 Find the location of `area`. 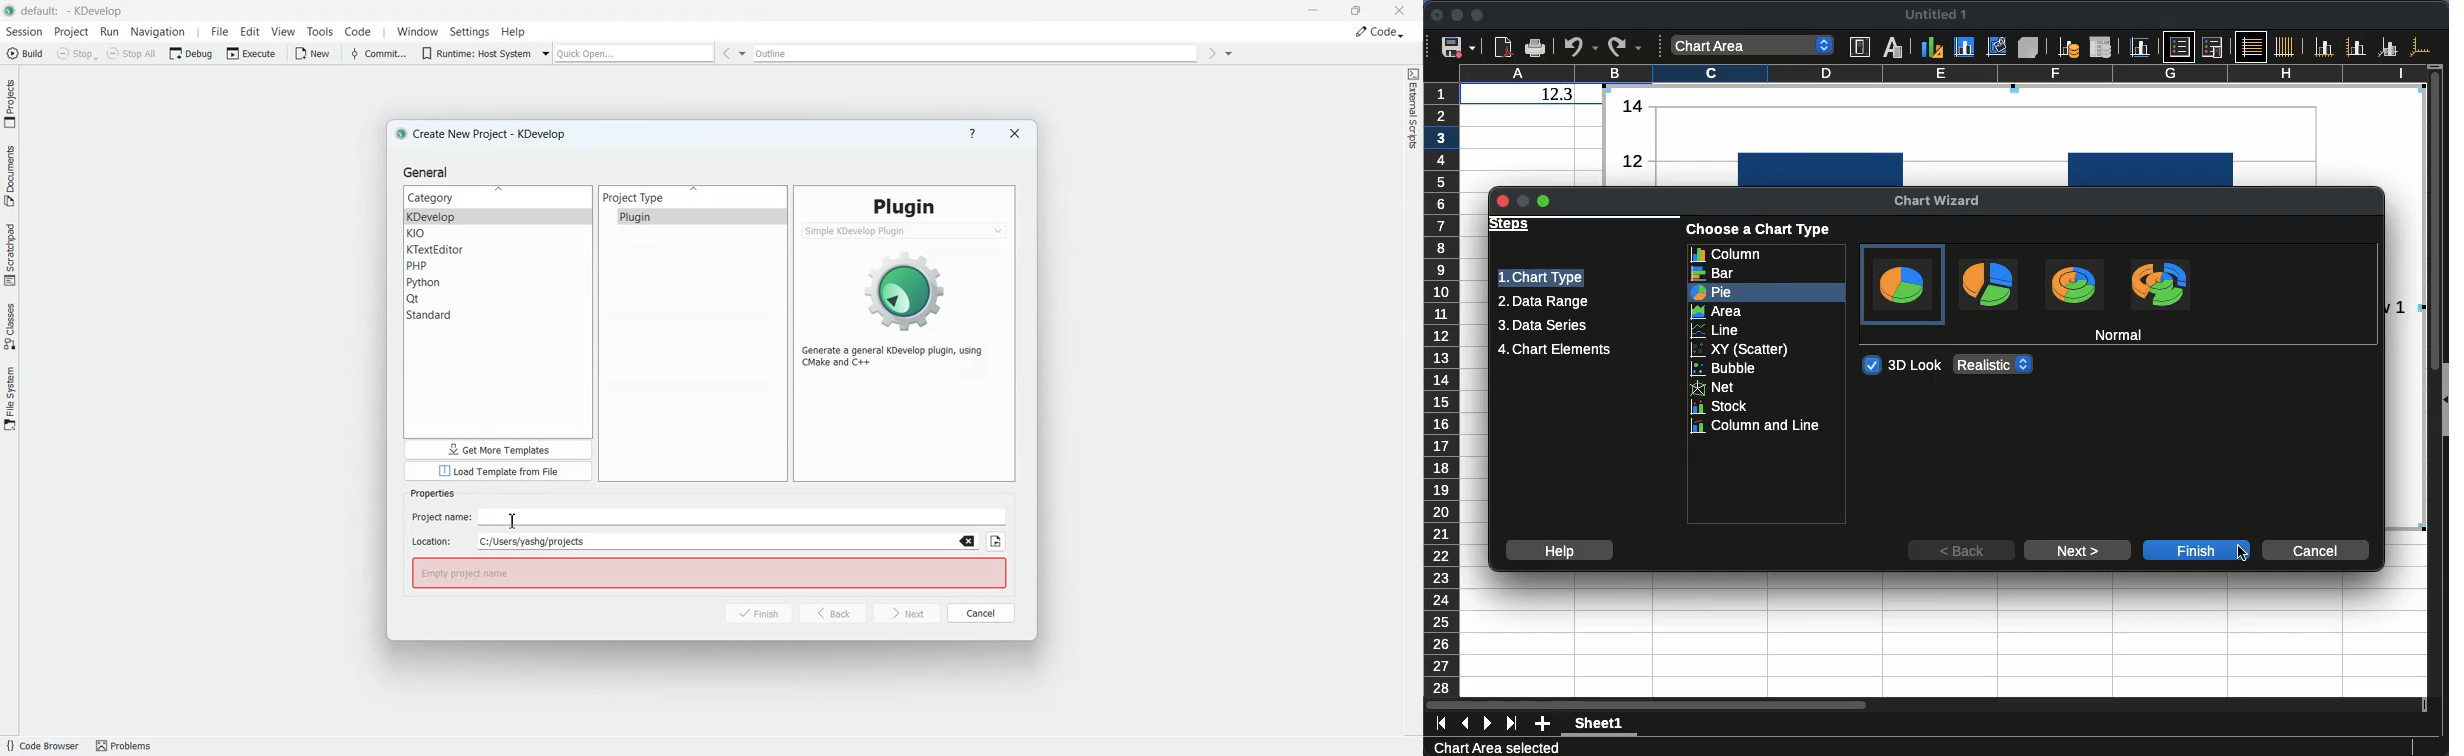

area is located at coordinates (1767, 312).